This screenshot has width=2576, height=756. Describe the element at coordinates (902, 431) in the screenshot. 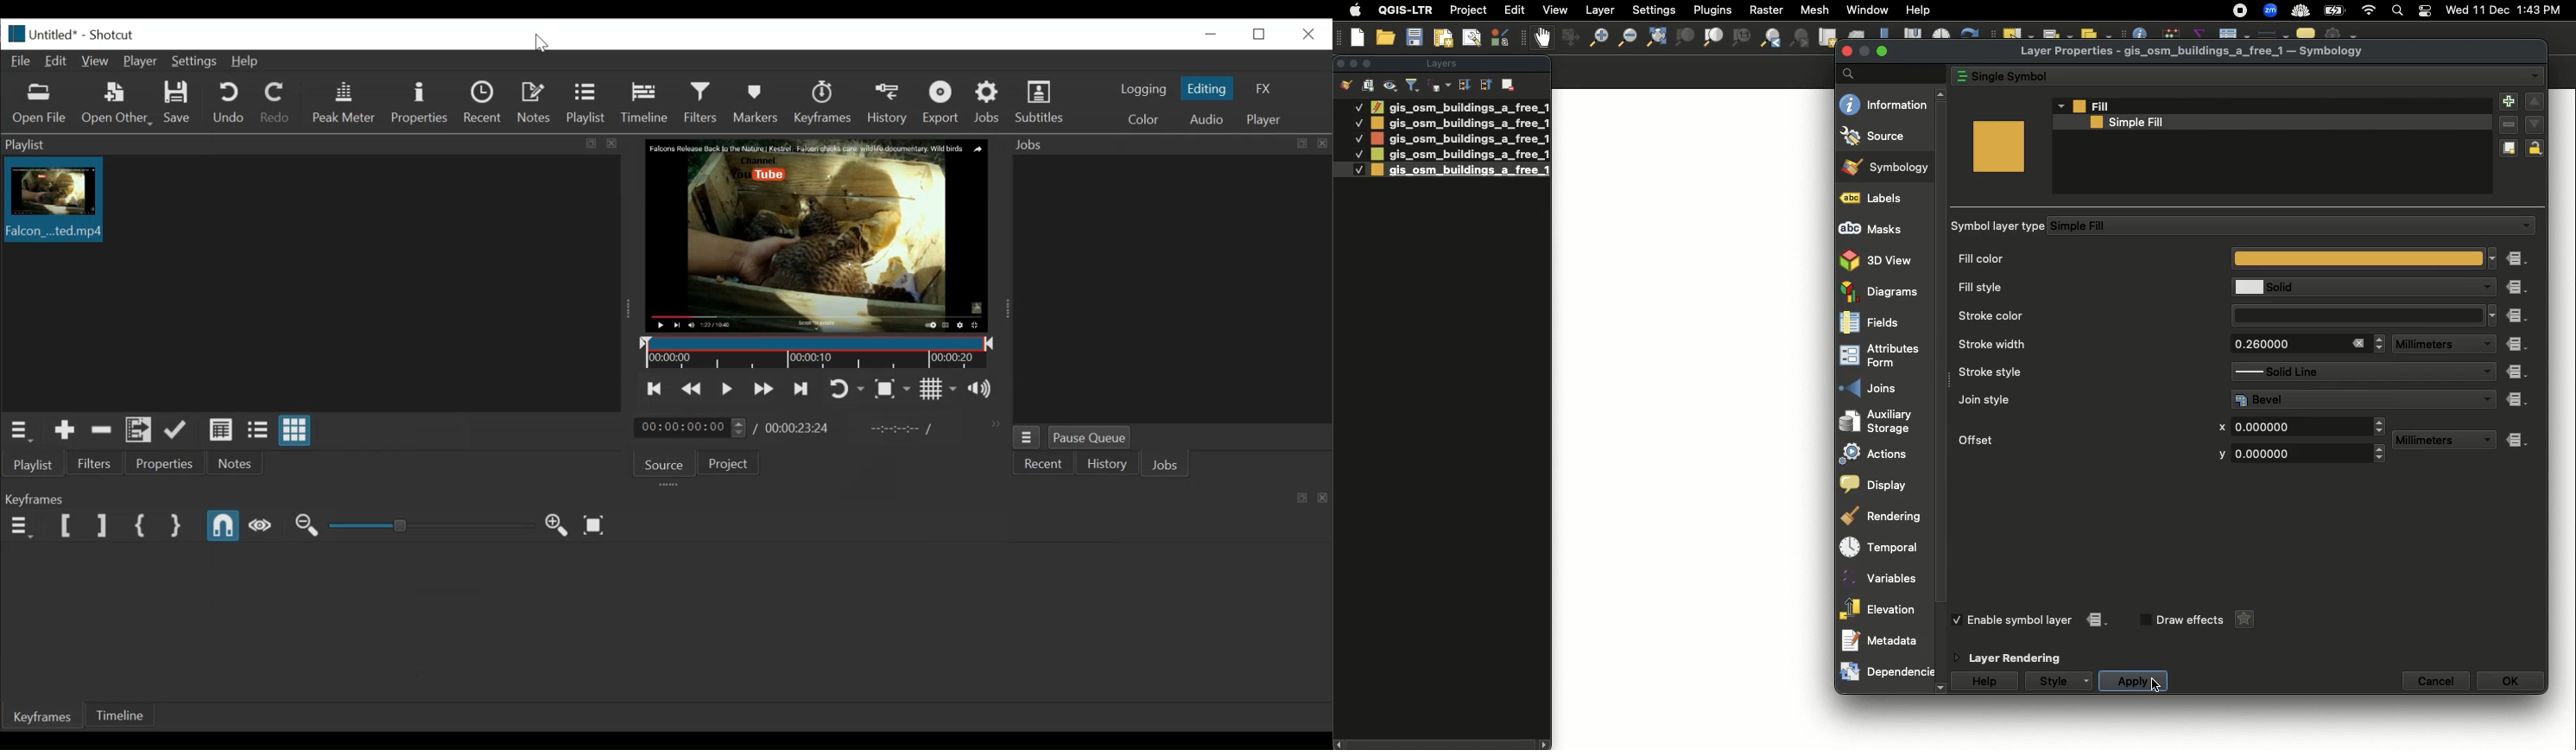

I see `In point` at that location.